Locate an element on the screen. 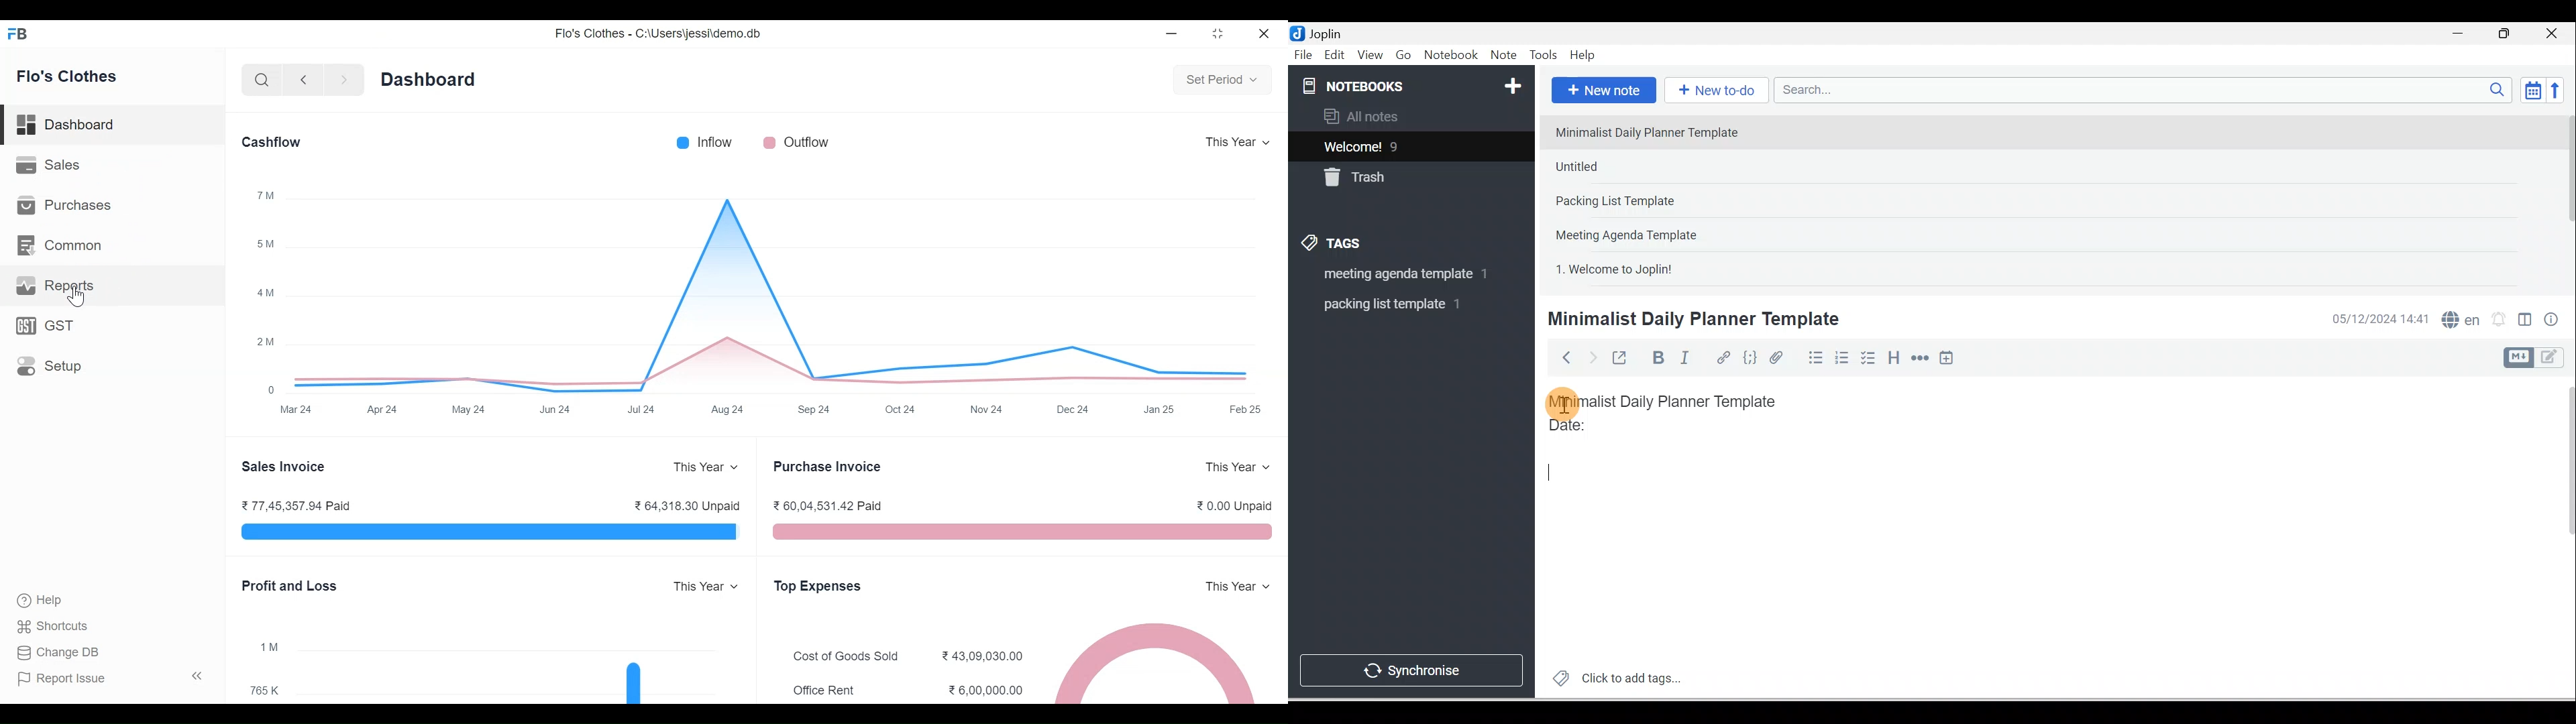 This screenshot has width=2576, height=728. Notebook is located at coordinates (1450, 56).